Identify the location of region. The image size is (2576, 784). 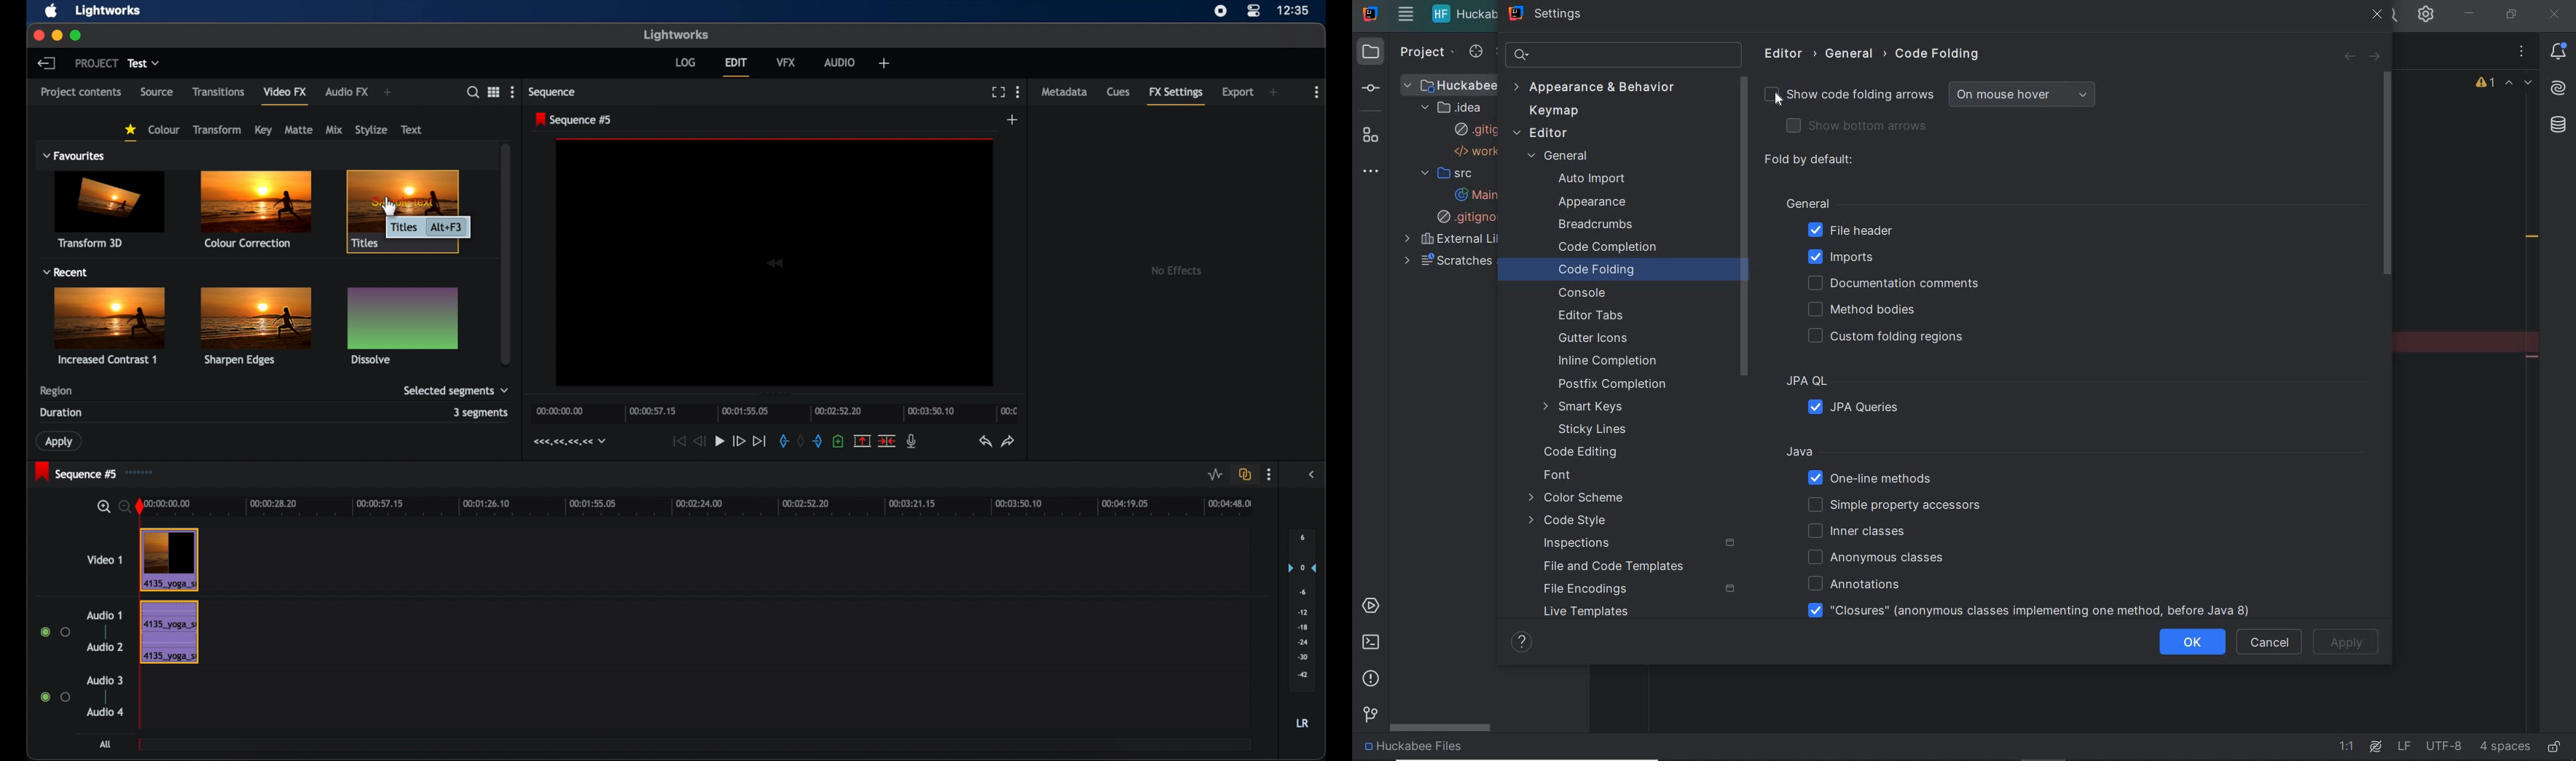
(56, 391).